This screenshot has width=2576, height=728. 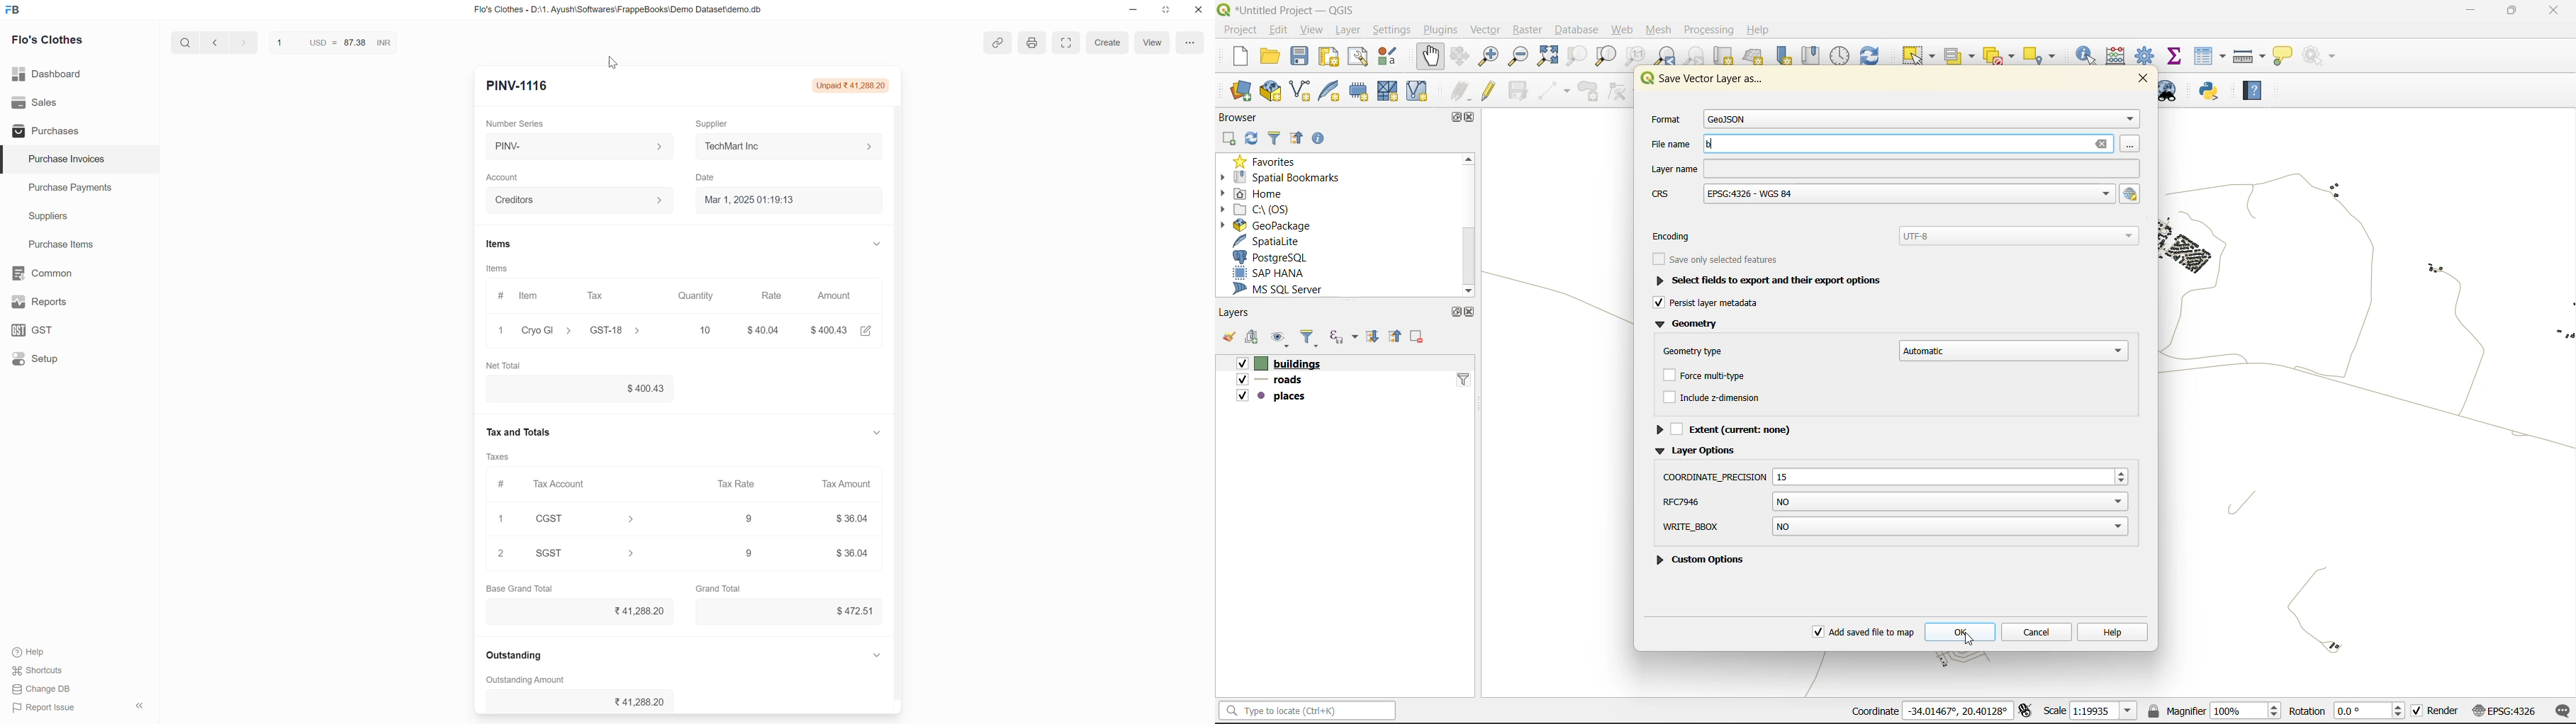 What do you see at coordinates (1531, 30) in the screenshot?
I see `raster` at bounding box center [1531, 30].